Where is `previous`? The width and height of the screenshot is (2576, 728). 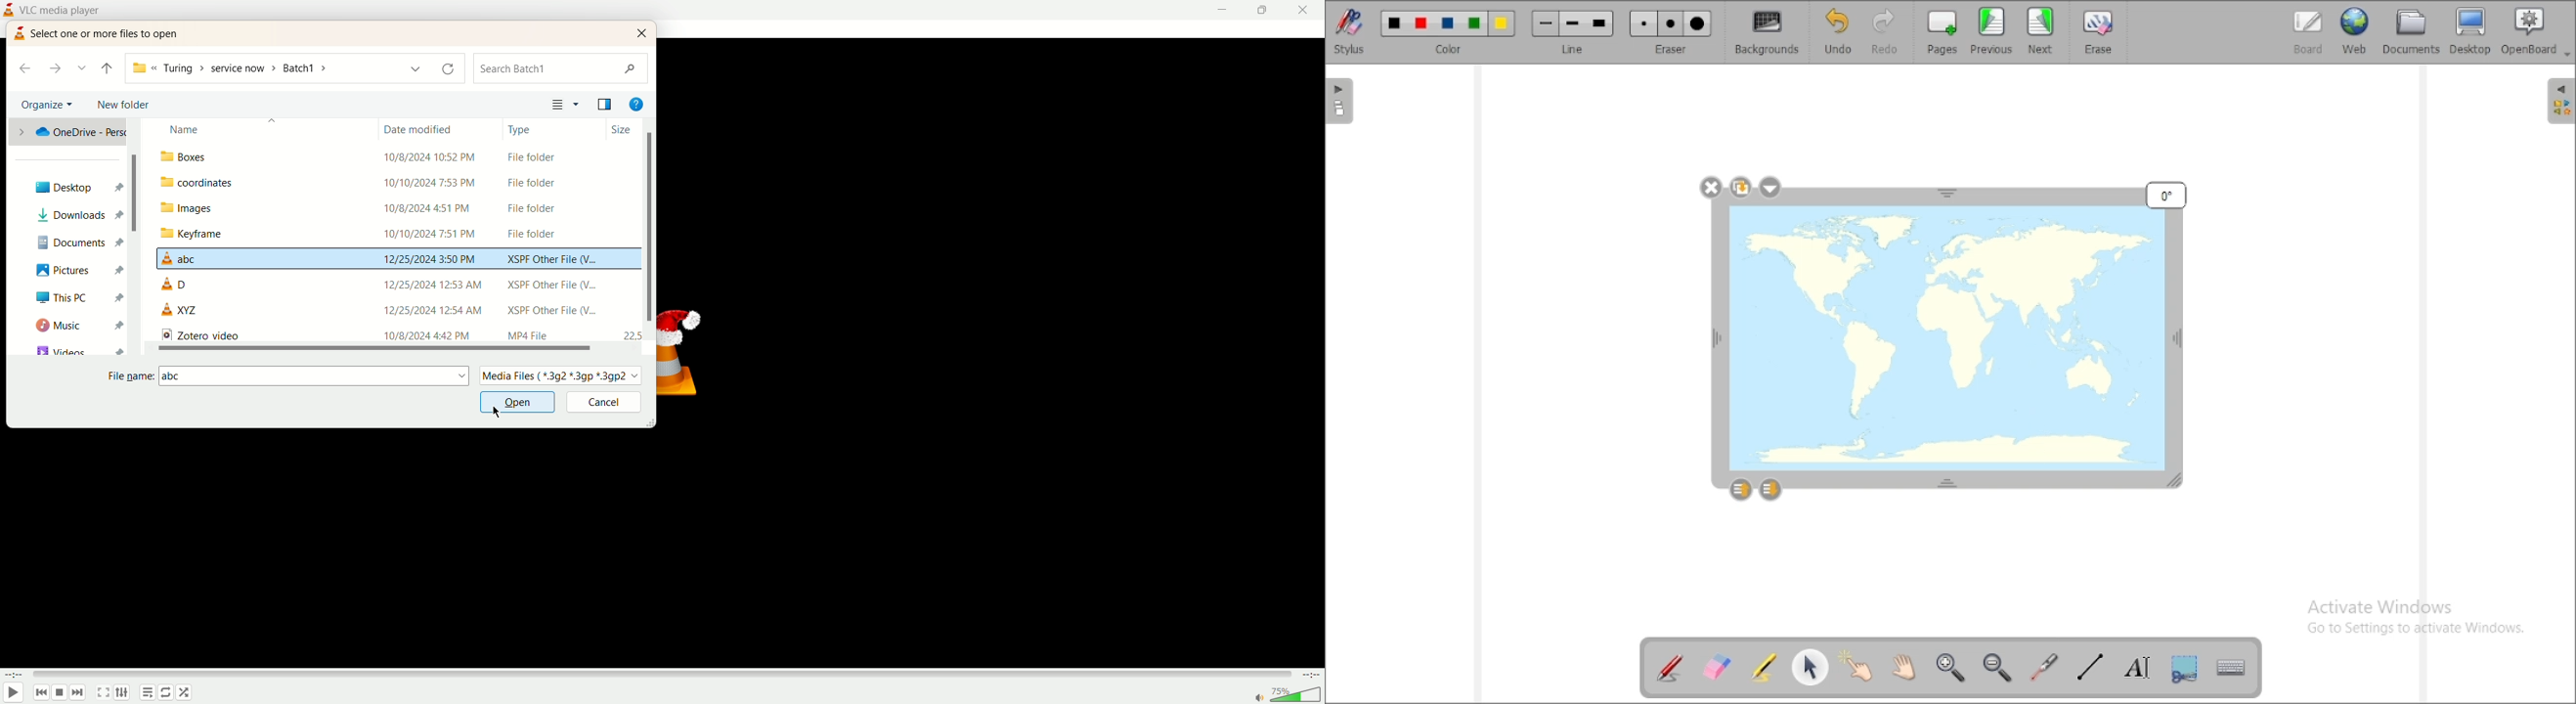
previous is located at coordinates (42, 692).